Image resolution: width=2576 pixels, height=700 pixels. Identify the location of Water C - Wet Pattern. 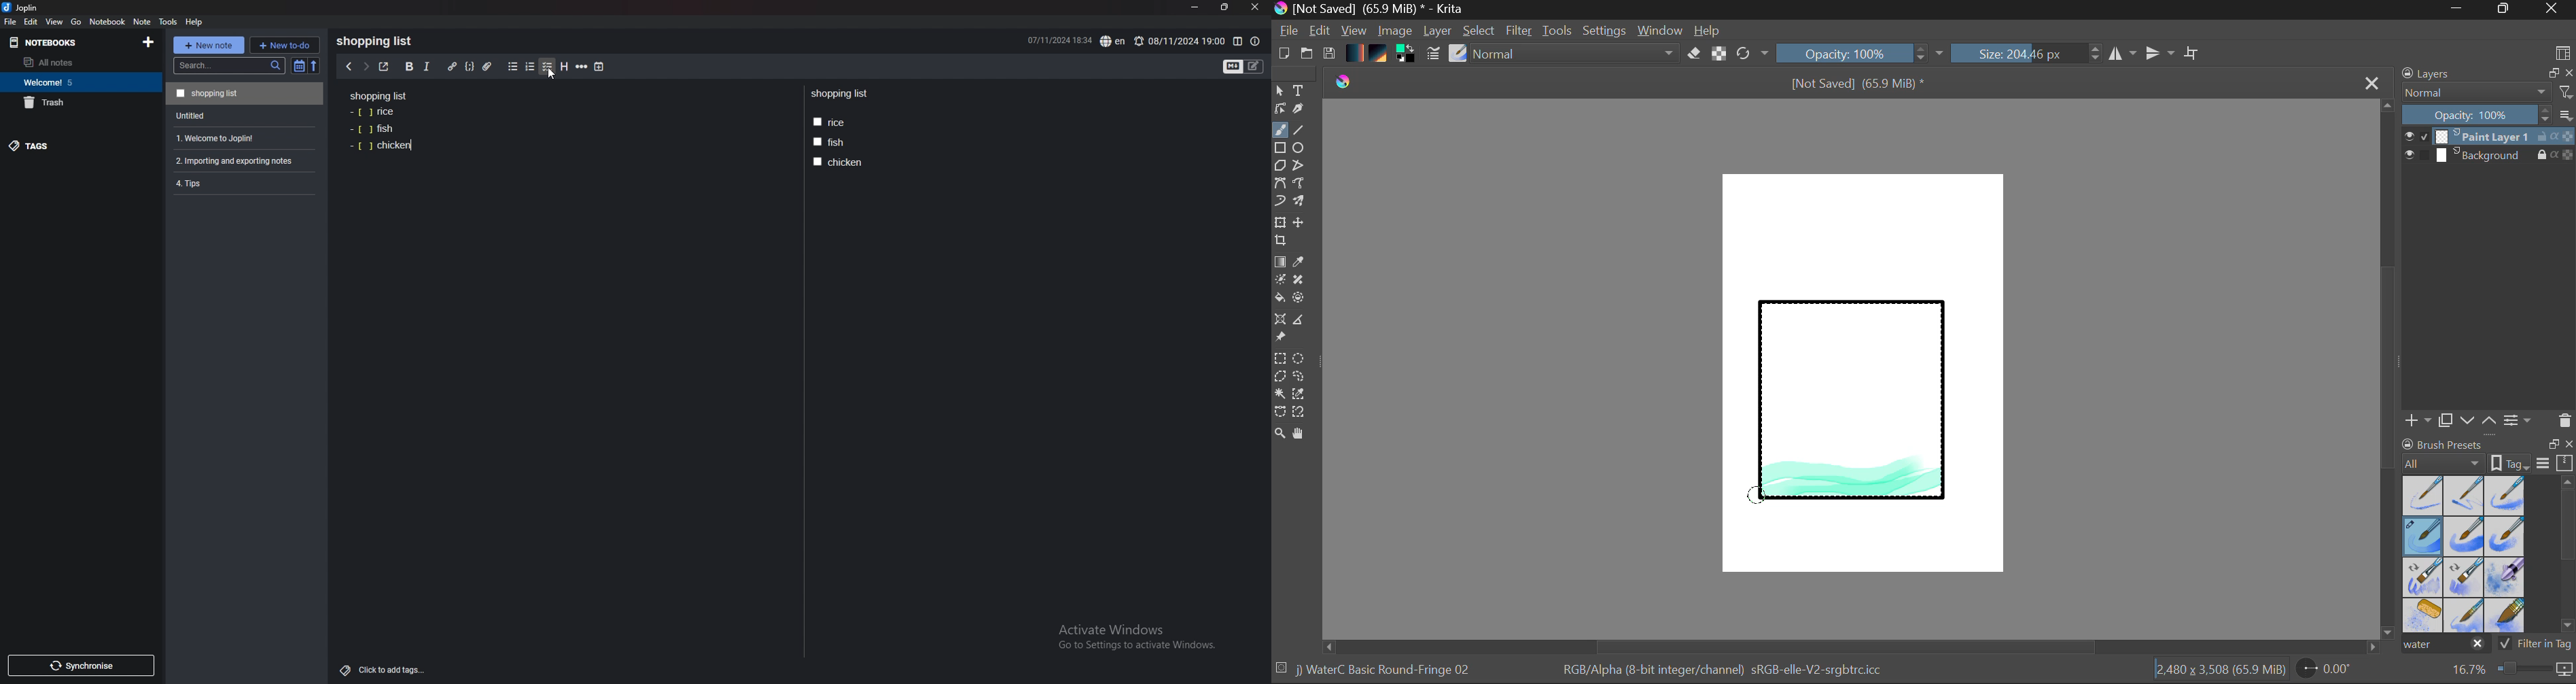
(2504, 496).